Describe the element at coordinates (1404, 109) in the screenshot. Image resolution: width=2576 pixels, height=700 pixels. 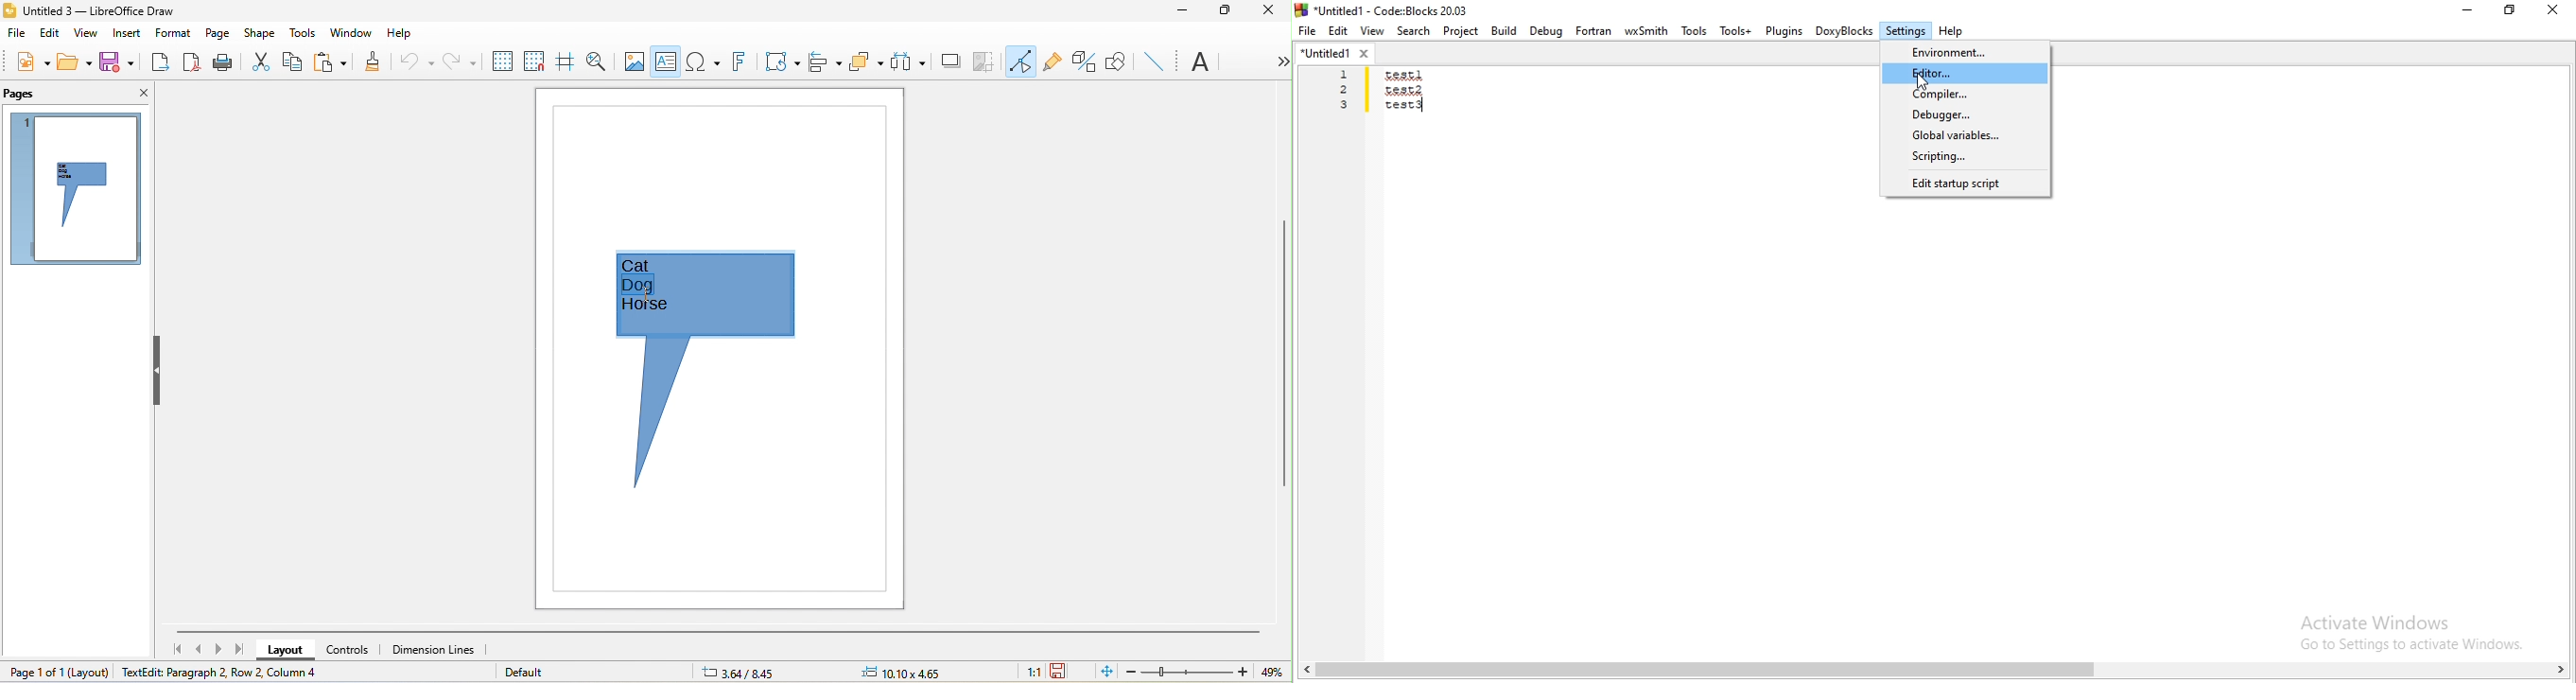
I see `test 3` at that location.